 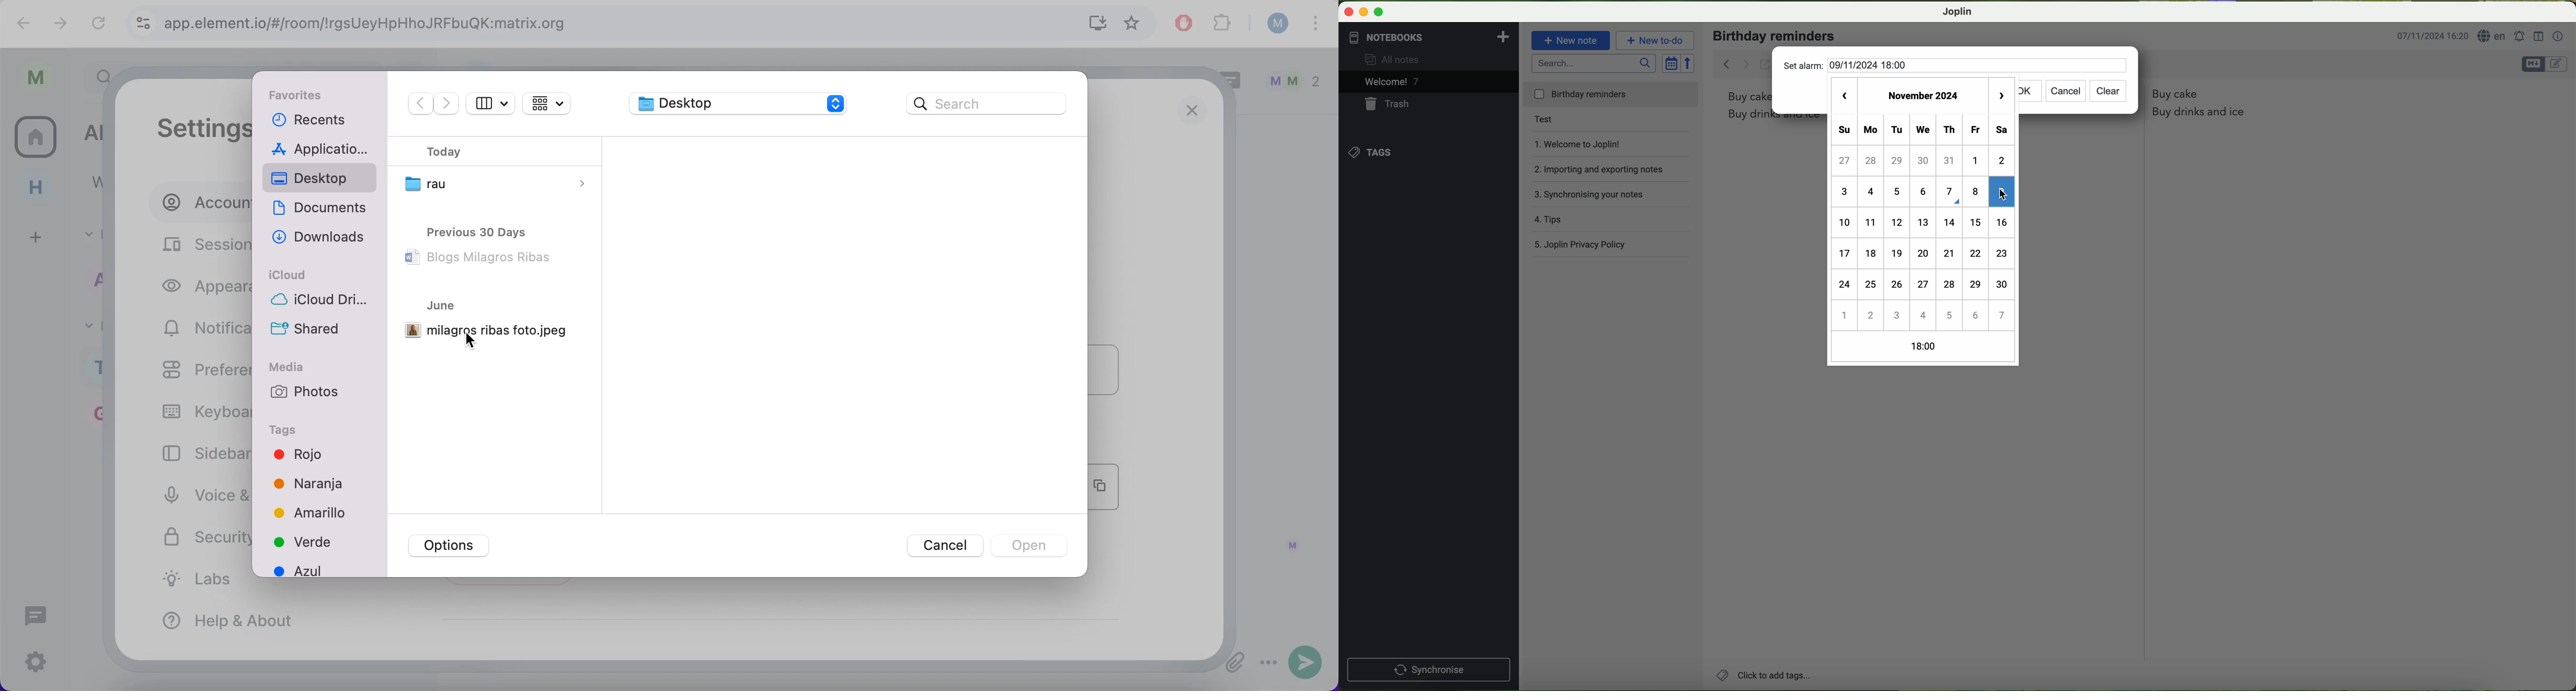 I want to click on close, so click(x=1192, y=110).